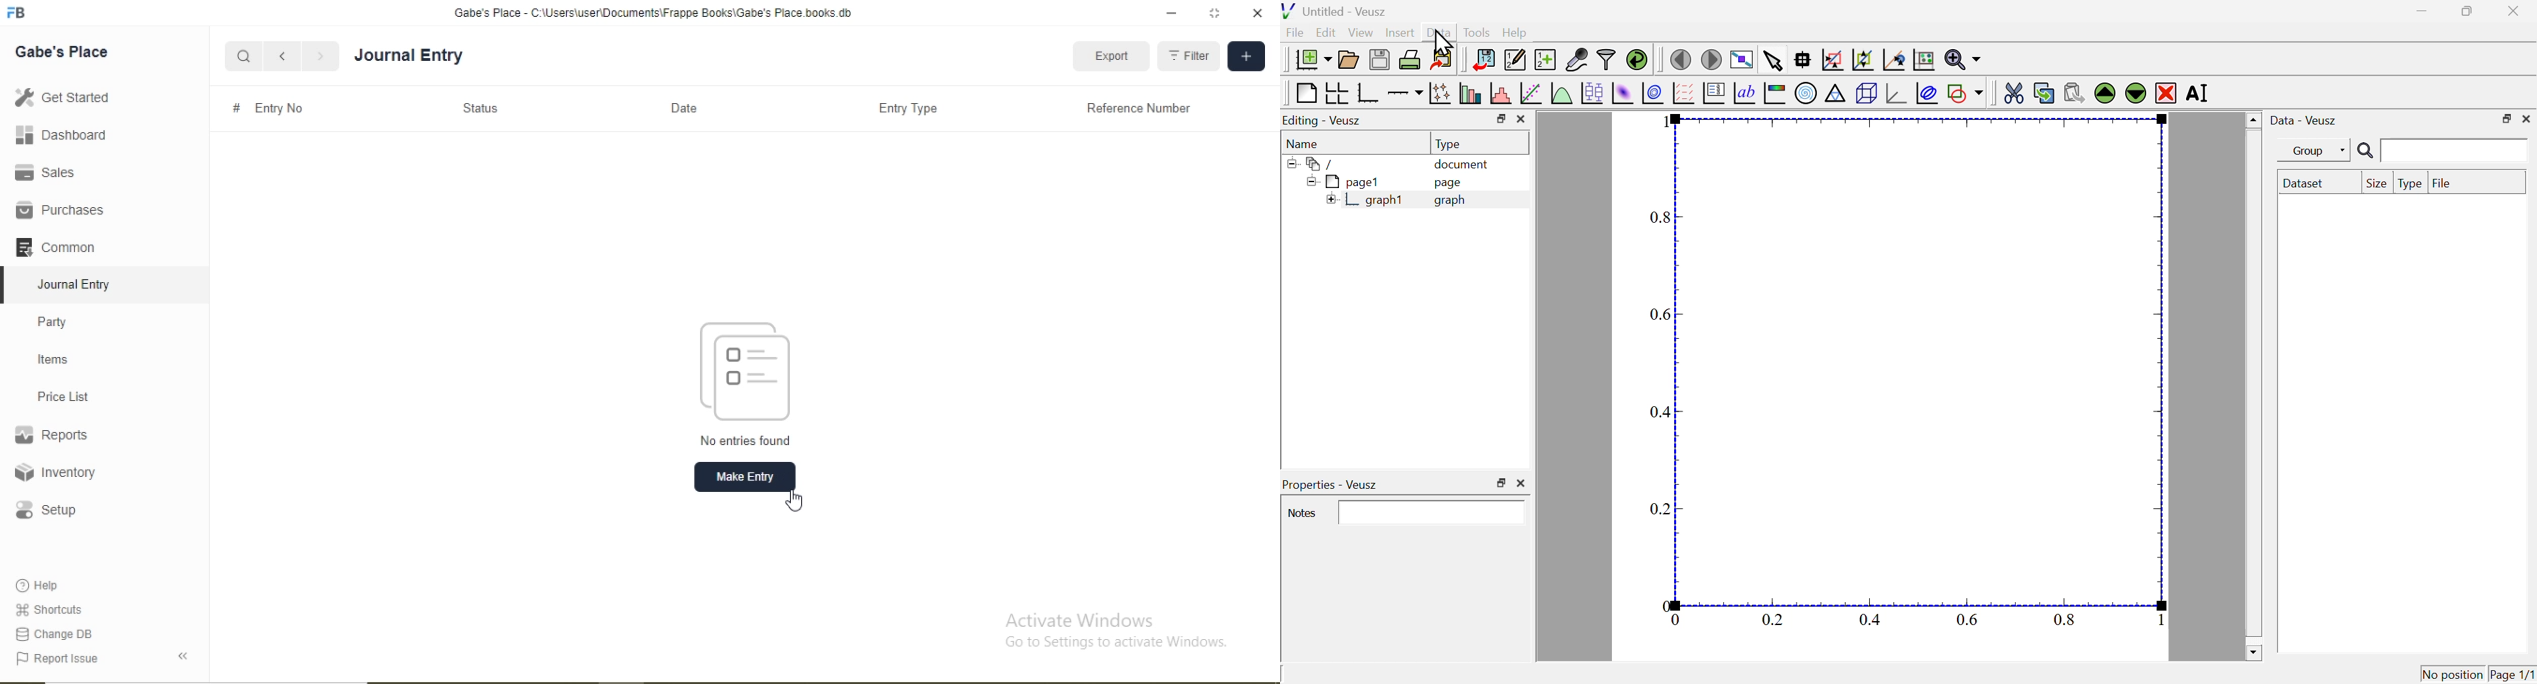 This screenshot has height=700, width=2548. Describe the element at coordinates (1463, 165) in the screenshot. I see `document` at that location.